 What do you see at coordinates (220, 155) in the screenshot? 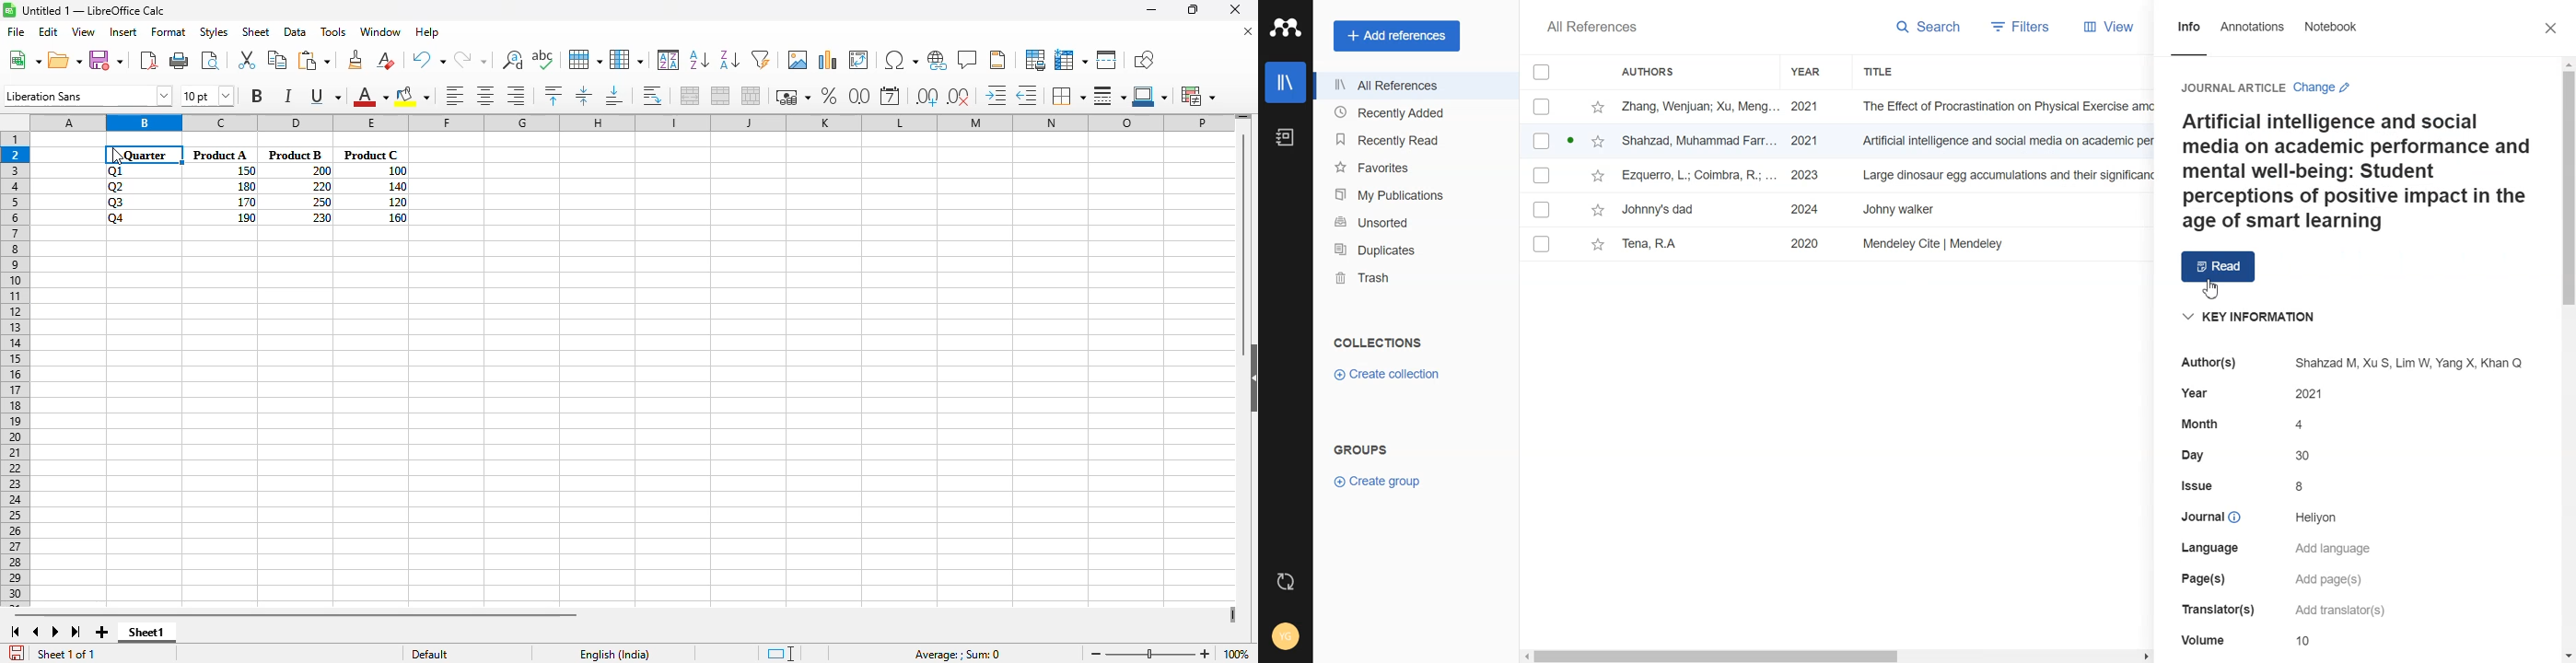
I see `Product A` at bounding box center [220, 155].